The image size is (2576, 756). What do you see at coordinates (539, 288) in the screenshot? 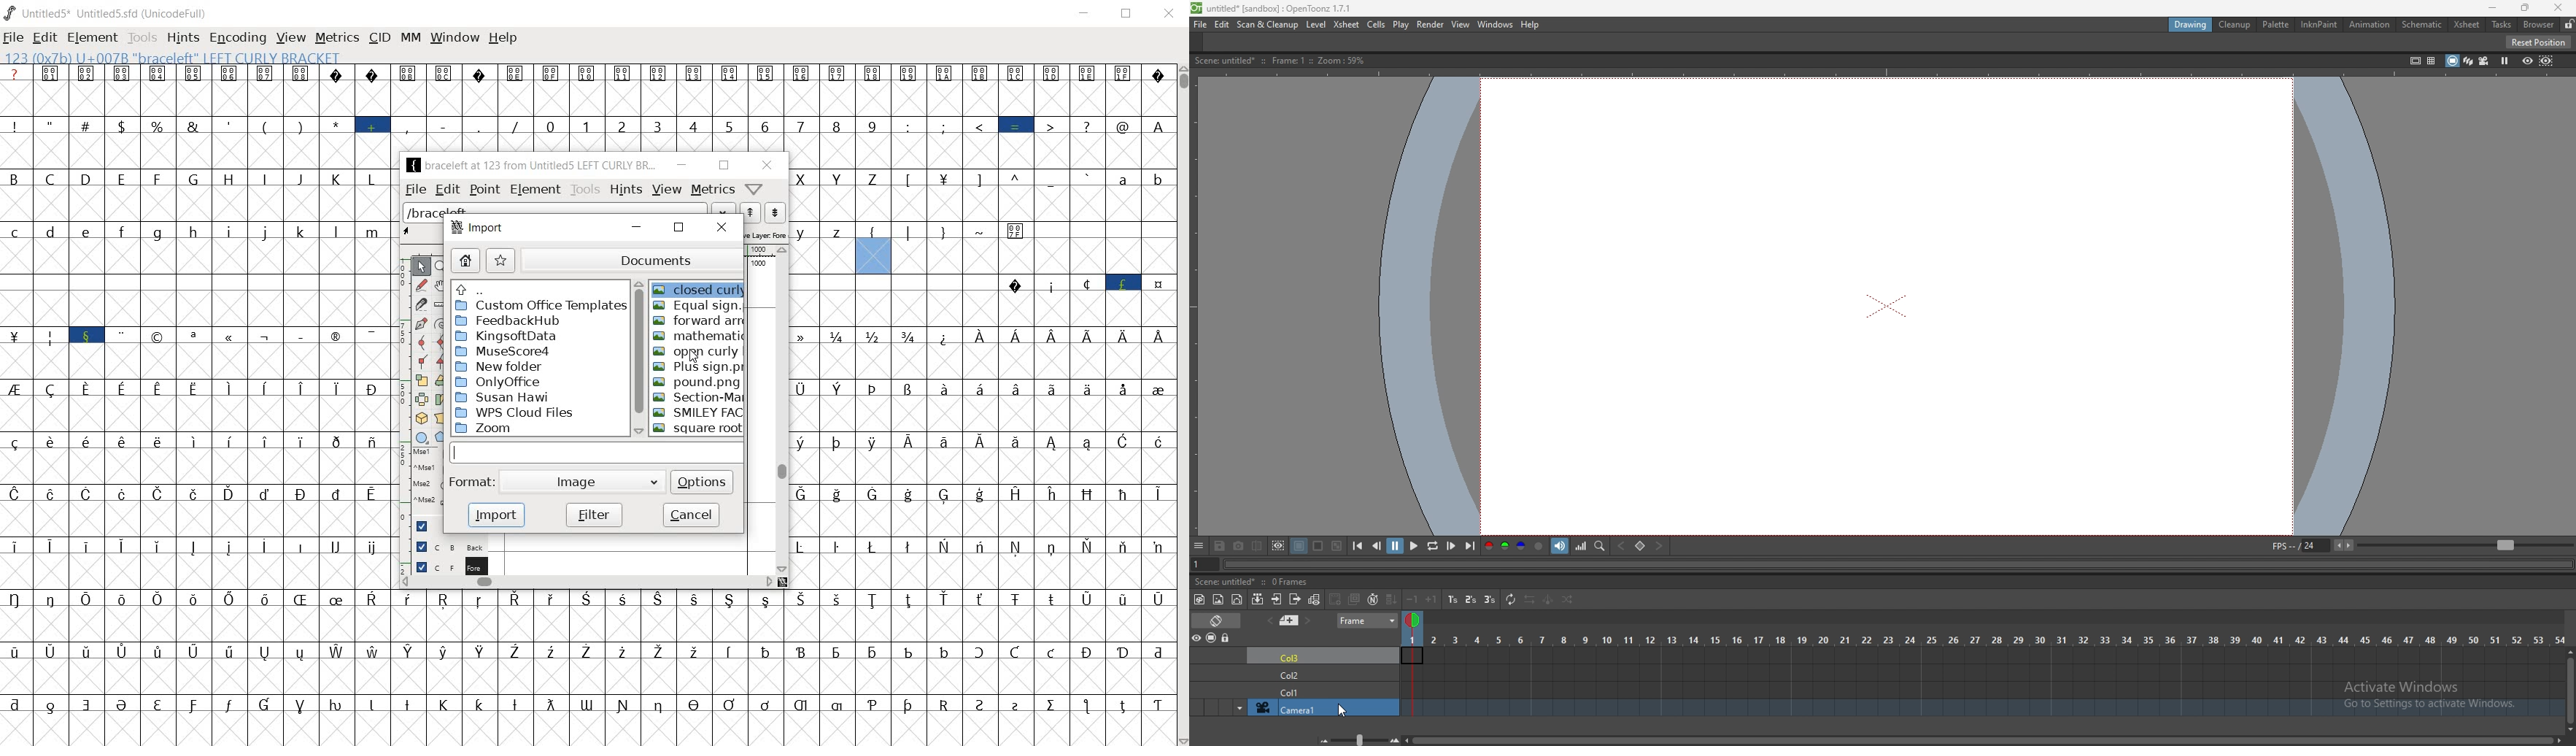
I see `Up directories` at bounding box center [539, 288].